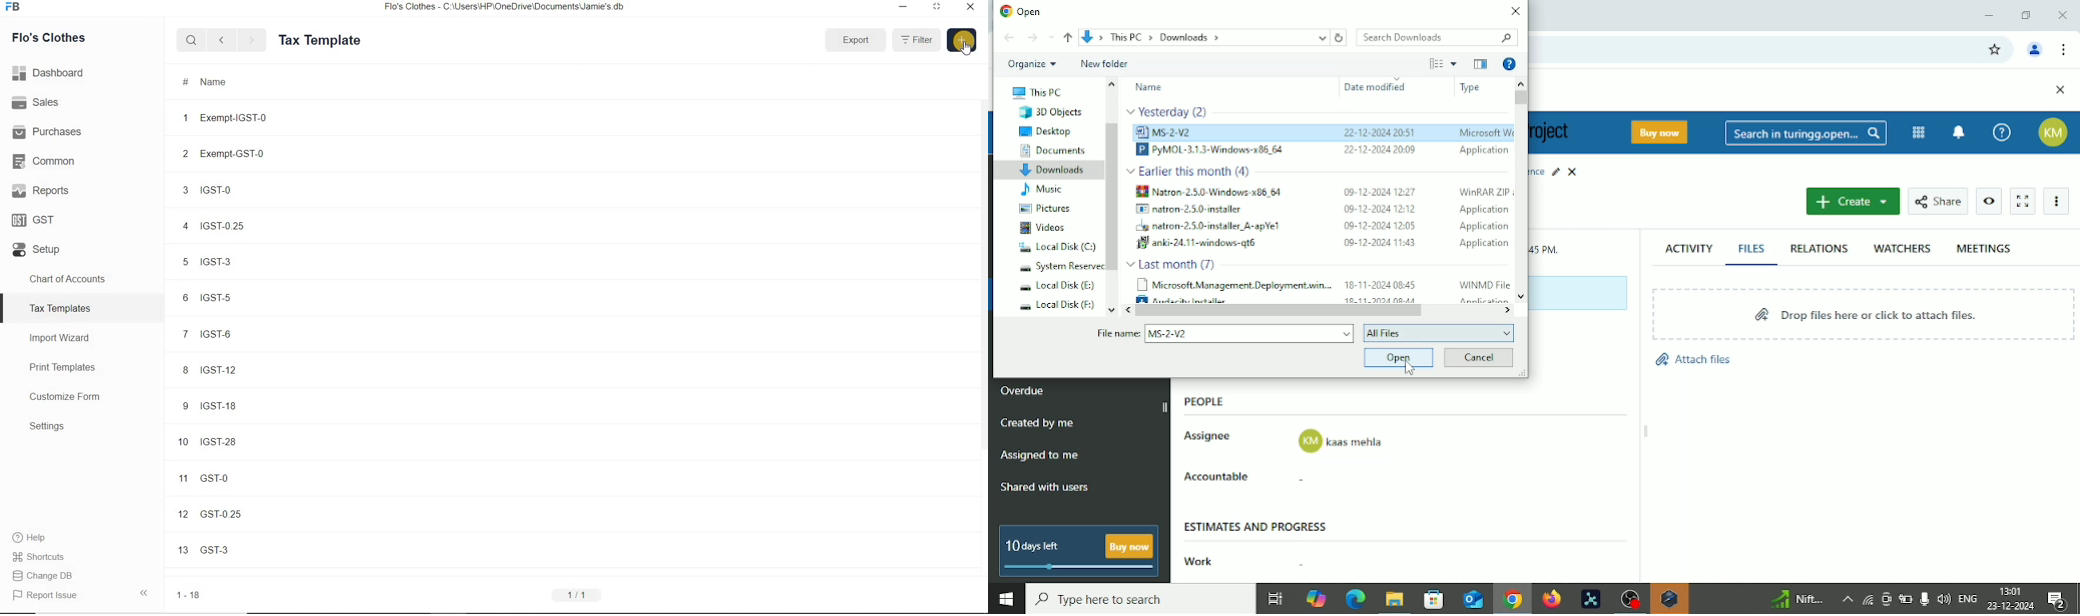 Image resolution: width=2100 pixels, height=616 pixels. What do you see at coordinates (252, 40) in the screenshot?
I see `Forward` at bounding box center [252, 40].